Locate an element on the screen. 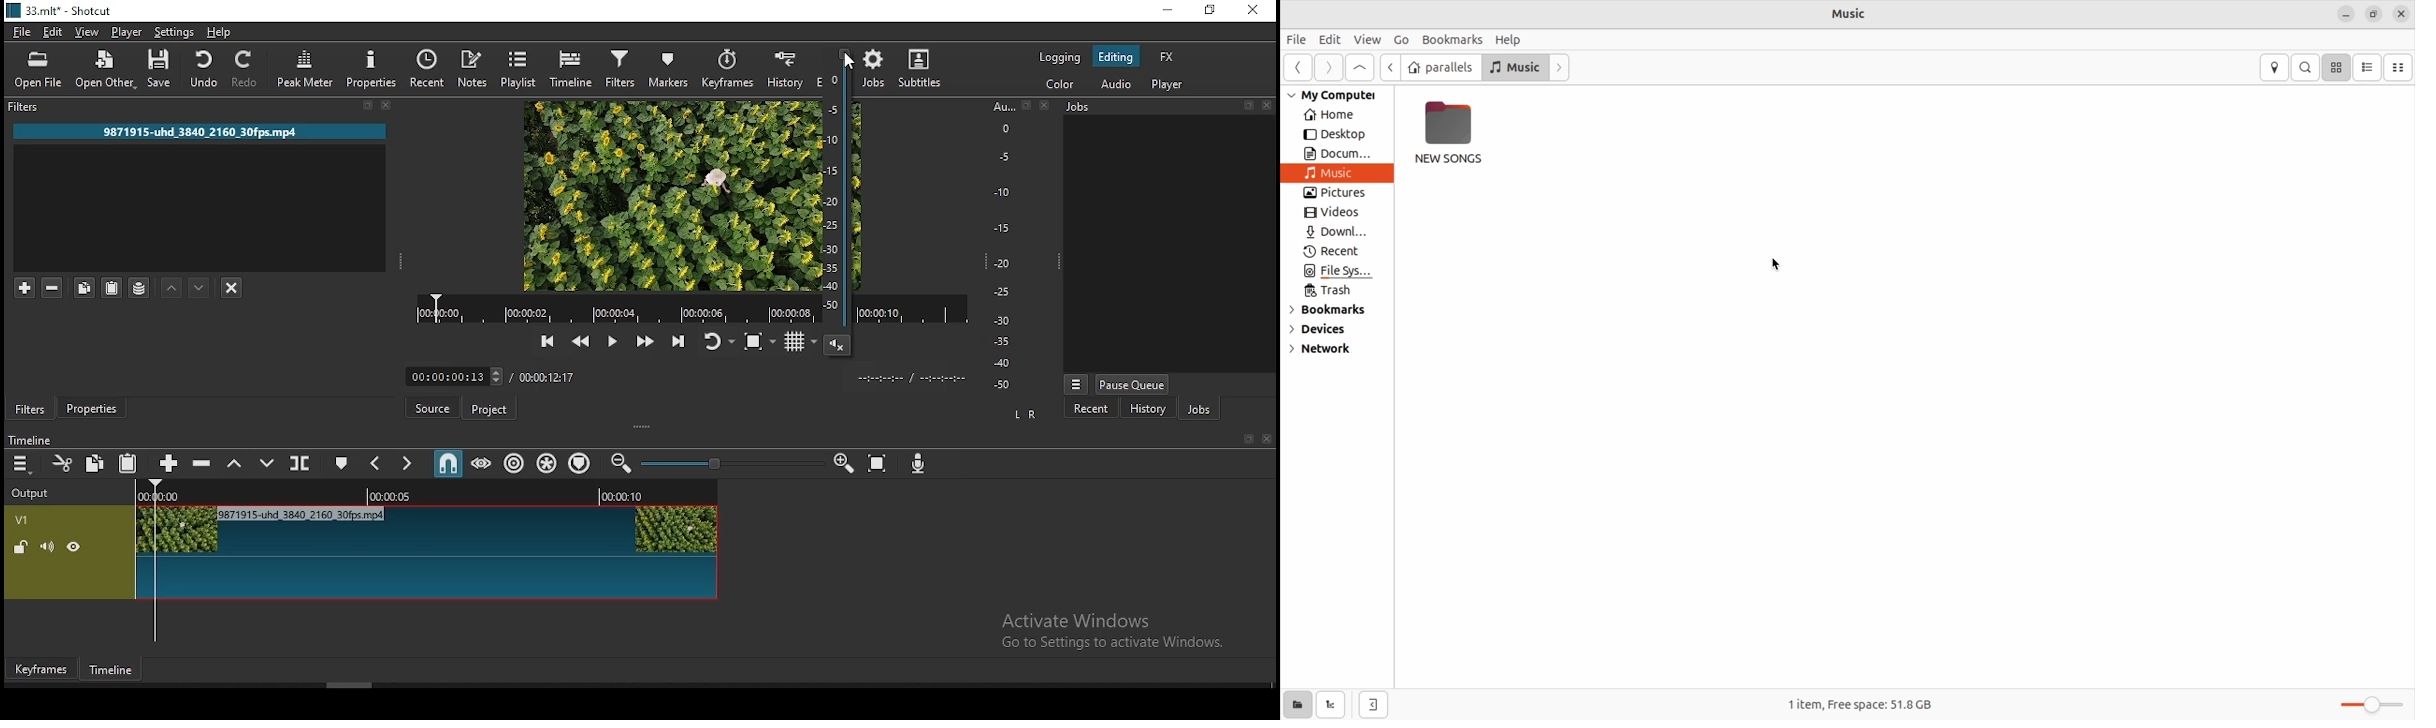 The width and height of the screenshot is (2436, 728). skip to next point is located at coordinates (677, 340).